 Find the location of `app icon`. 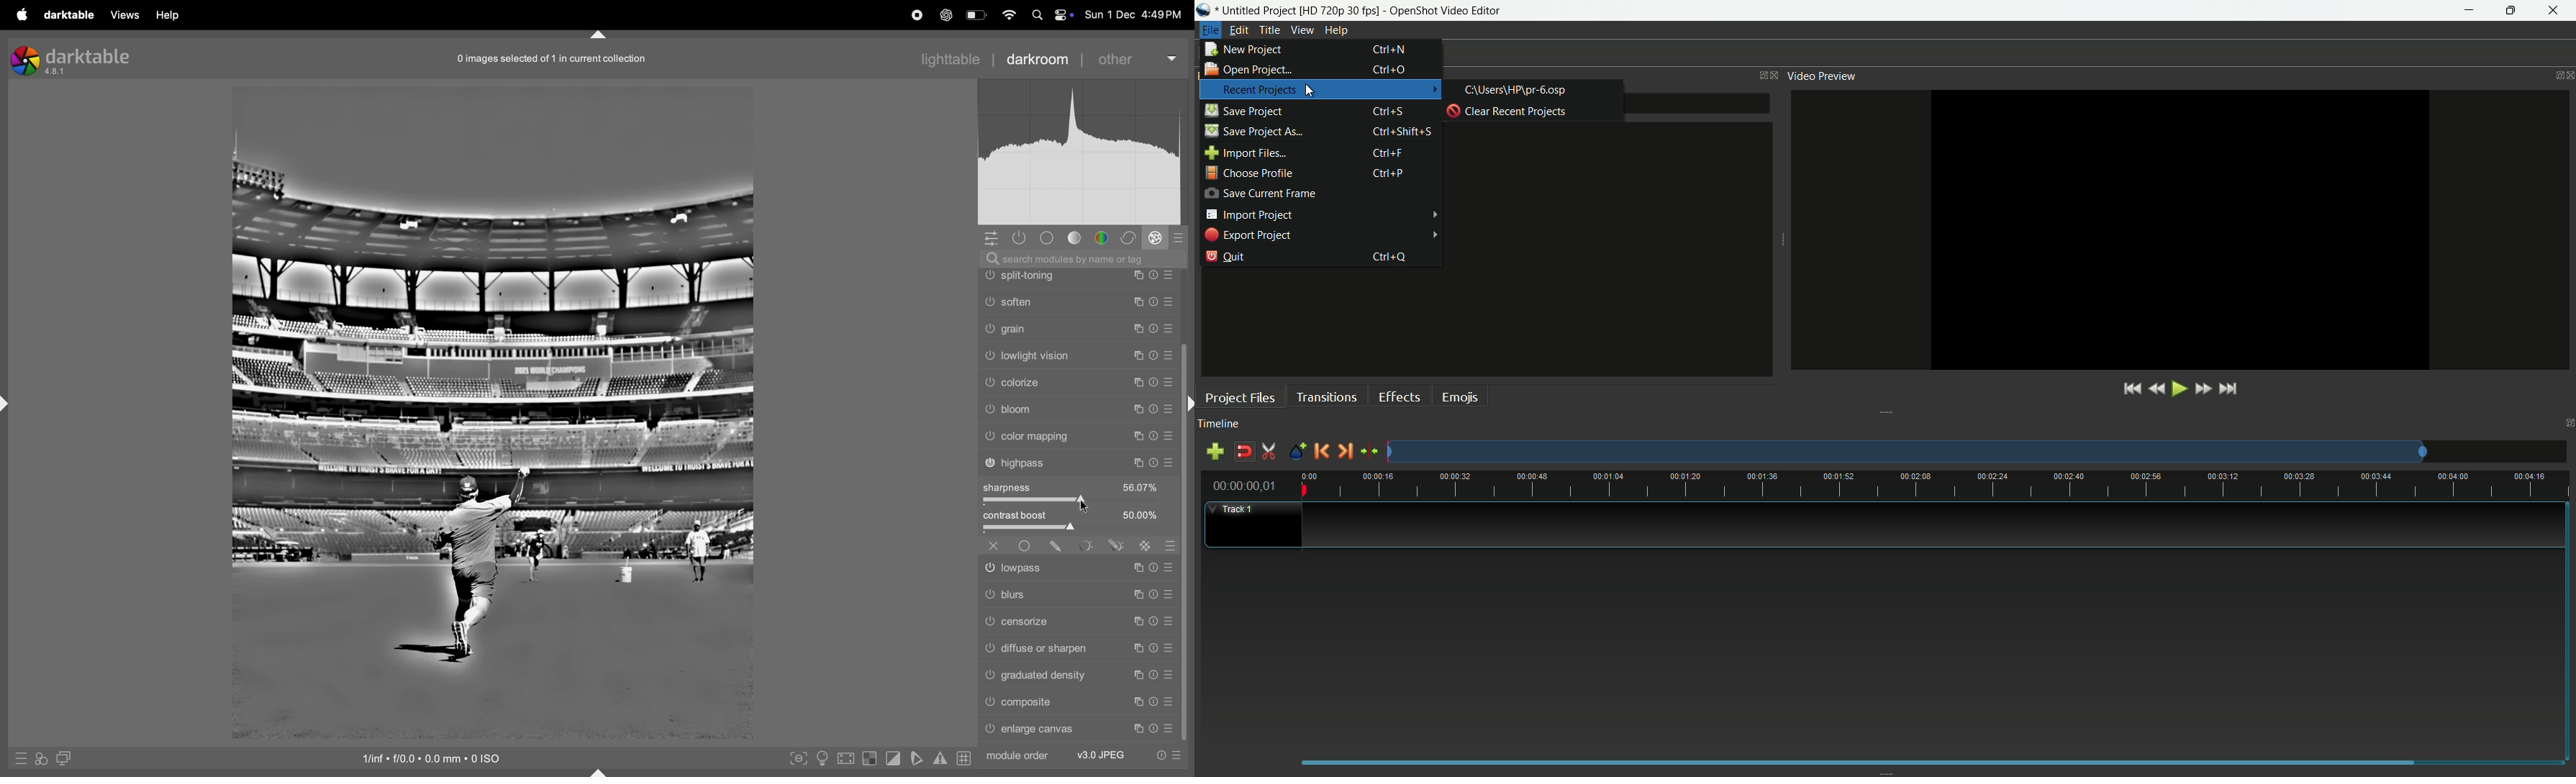

app icon is located at coordinates (1205, 10).